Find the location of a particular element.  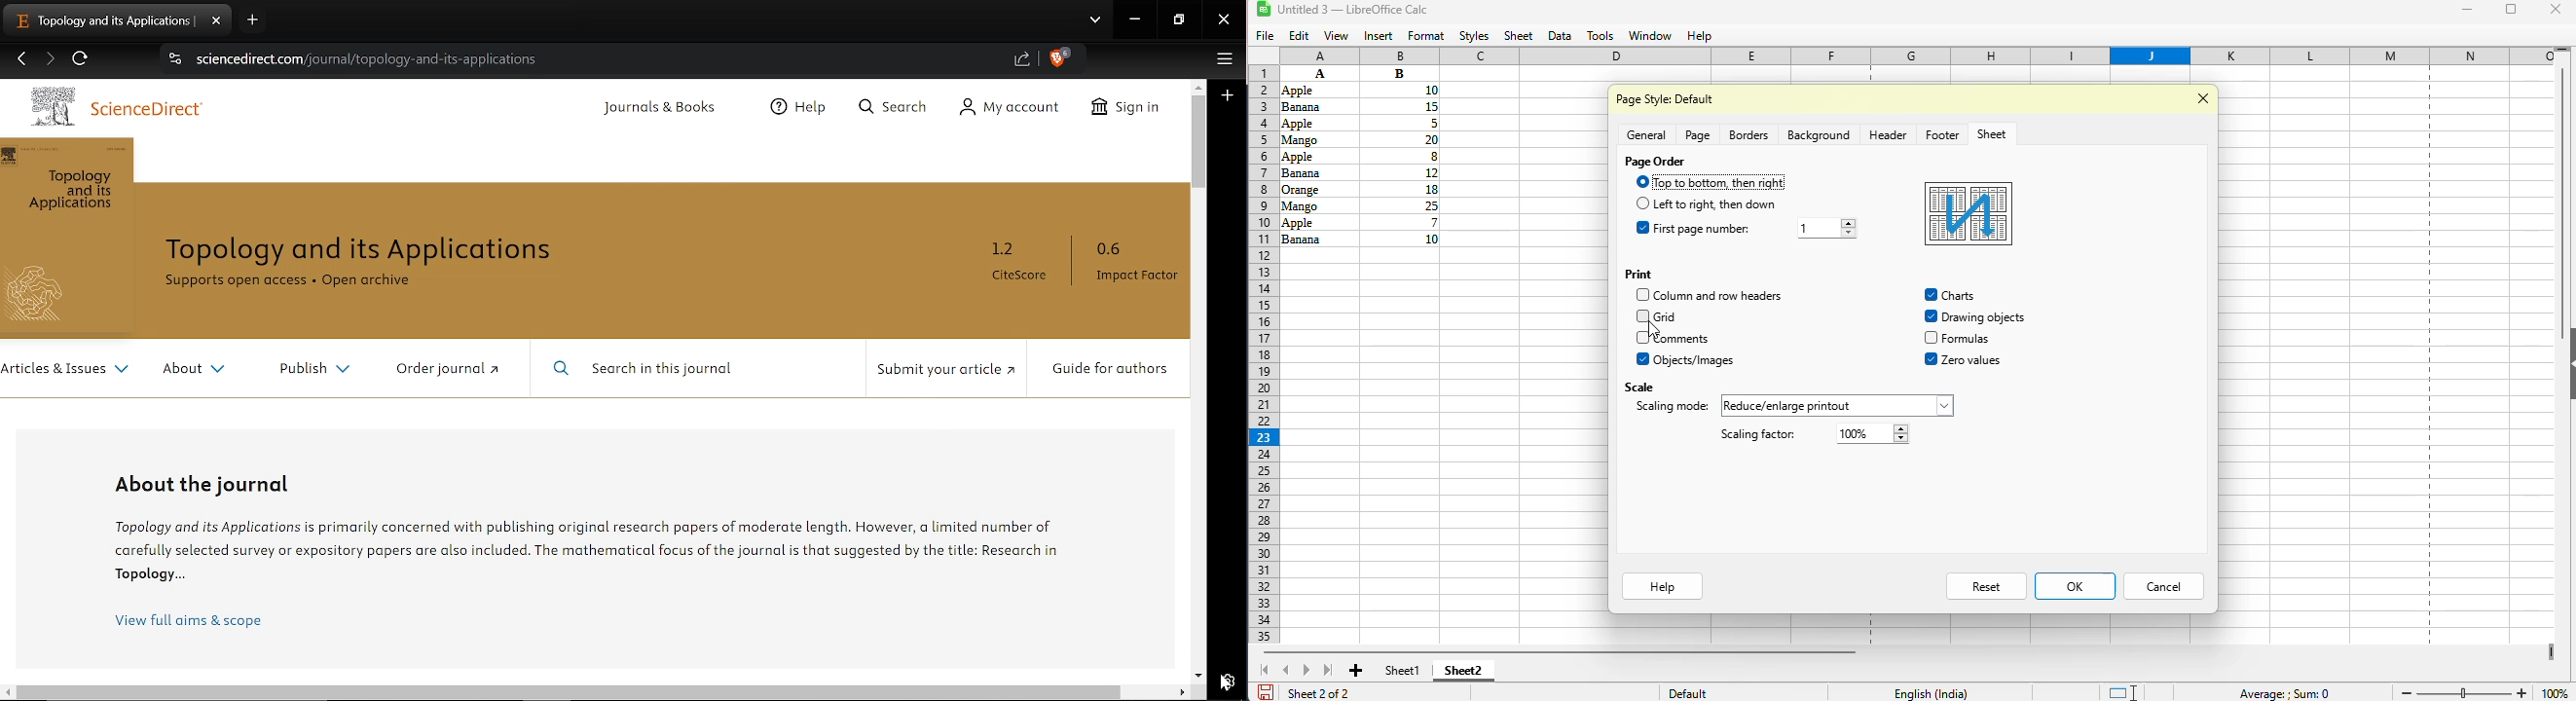

add new sheet is located at coordinates (1357, 671).